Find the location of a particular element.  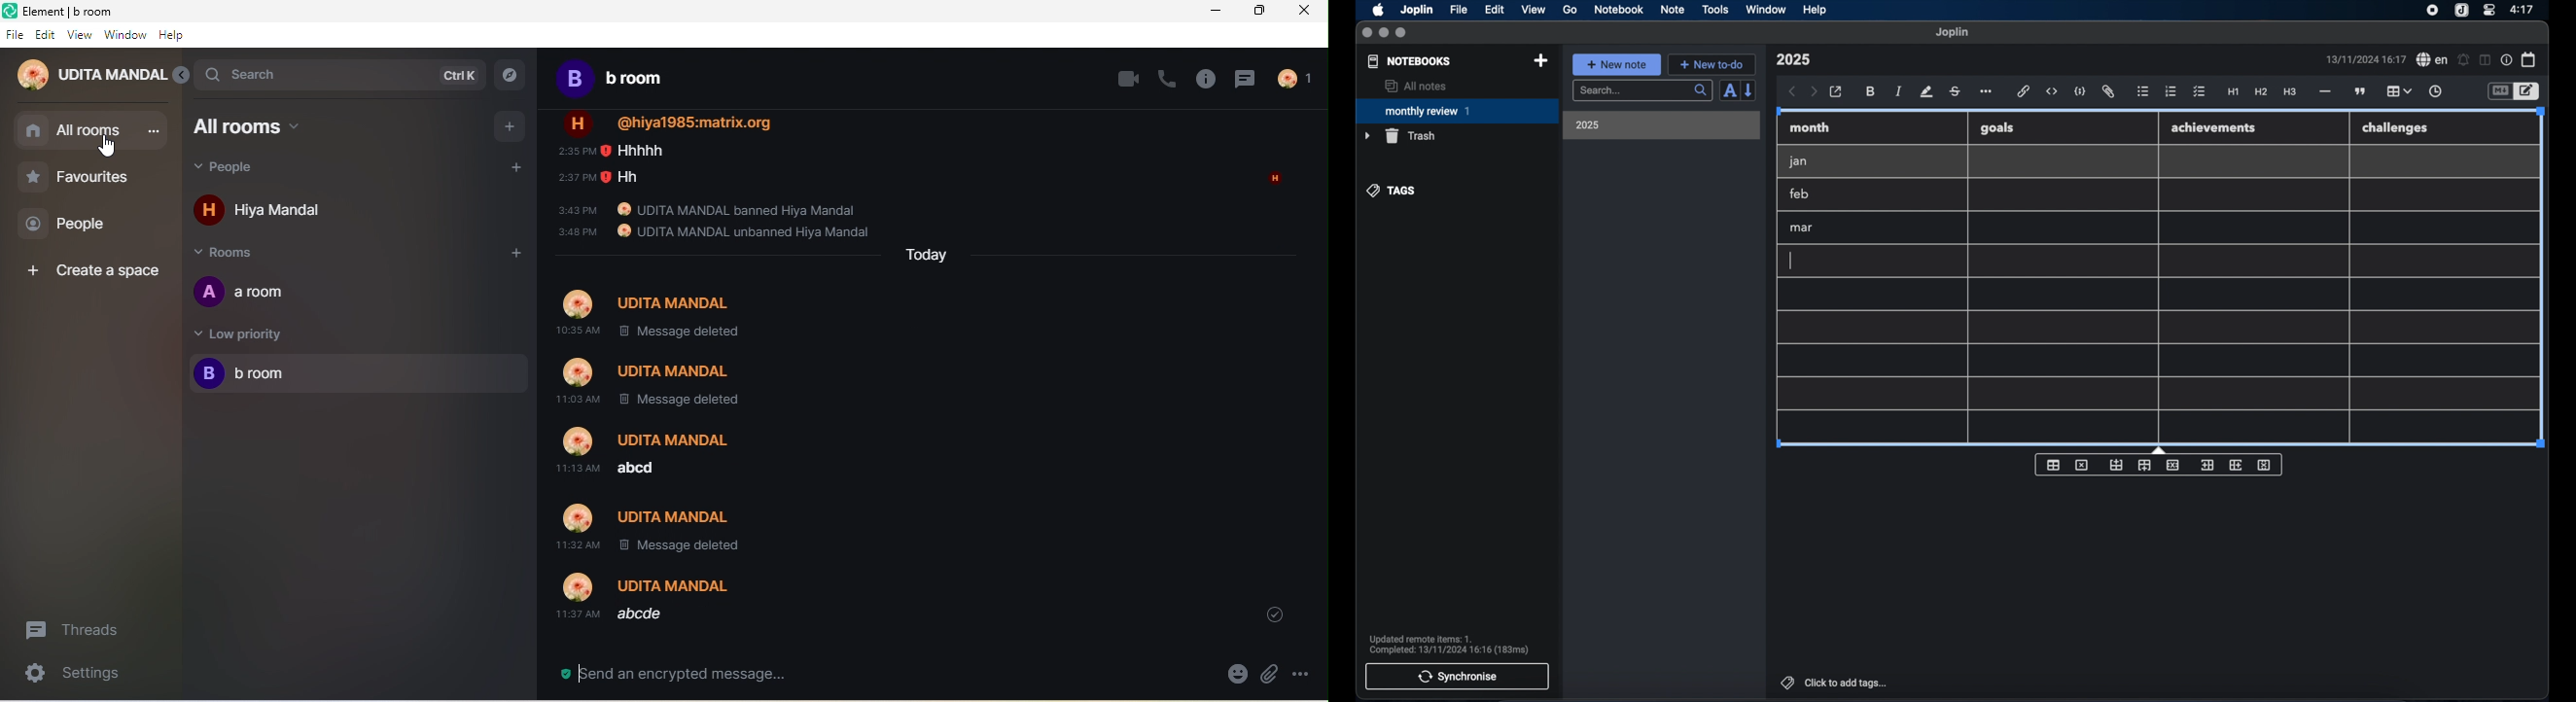

heading 2 is located at coordinates (2262, 92).